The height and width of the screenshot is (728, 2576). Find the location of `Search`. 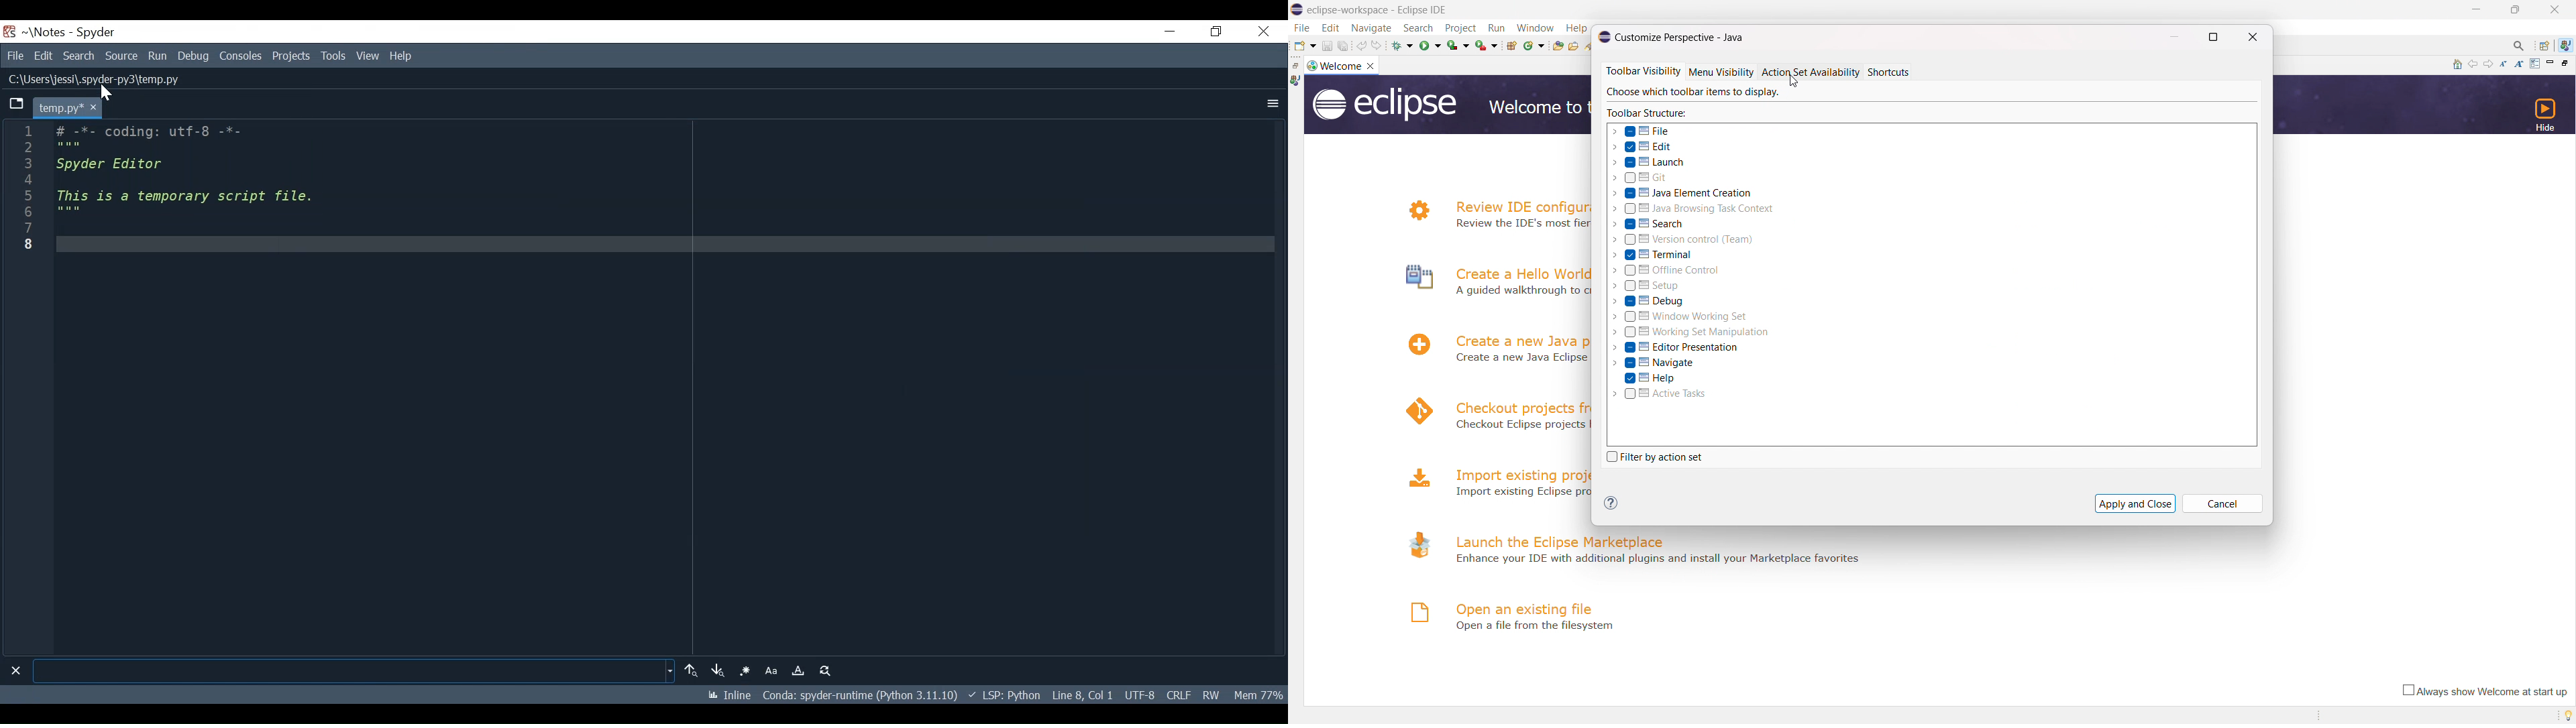

Search is located at coordinates (71, 56).